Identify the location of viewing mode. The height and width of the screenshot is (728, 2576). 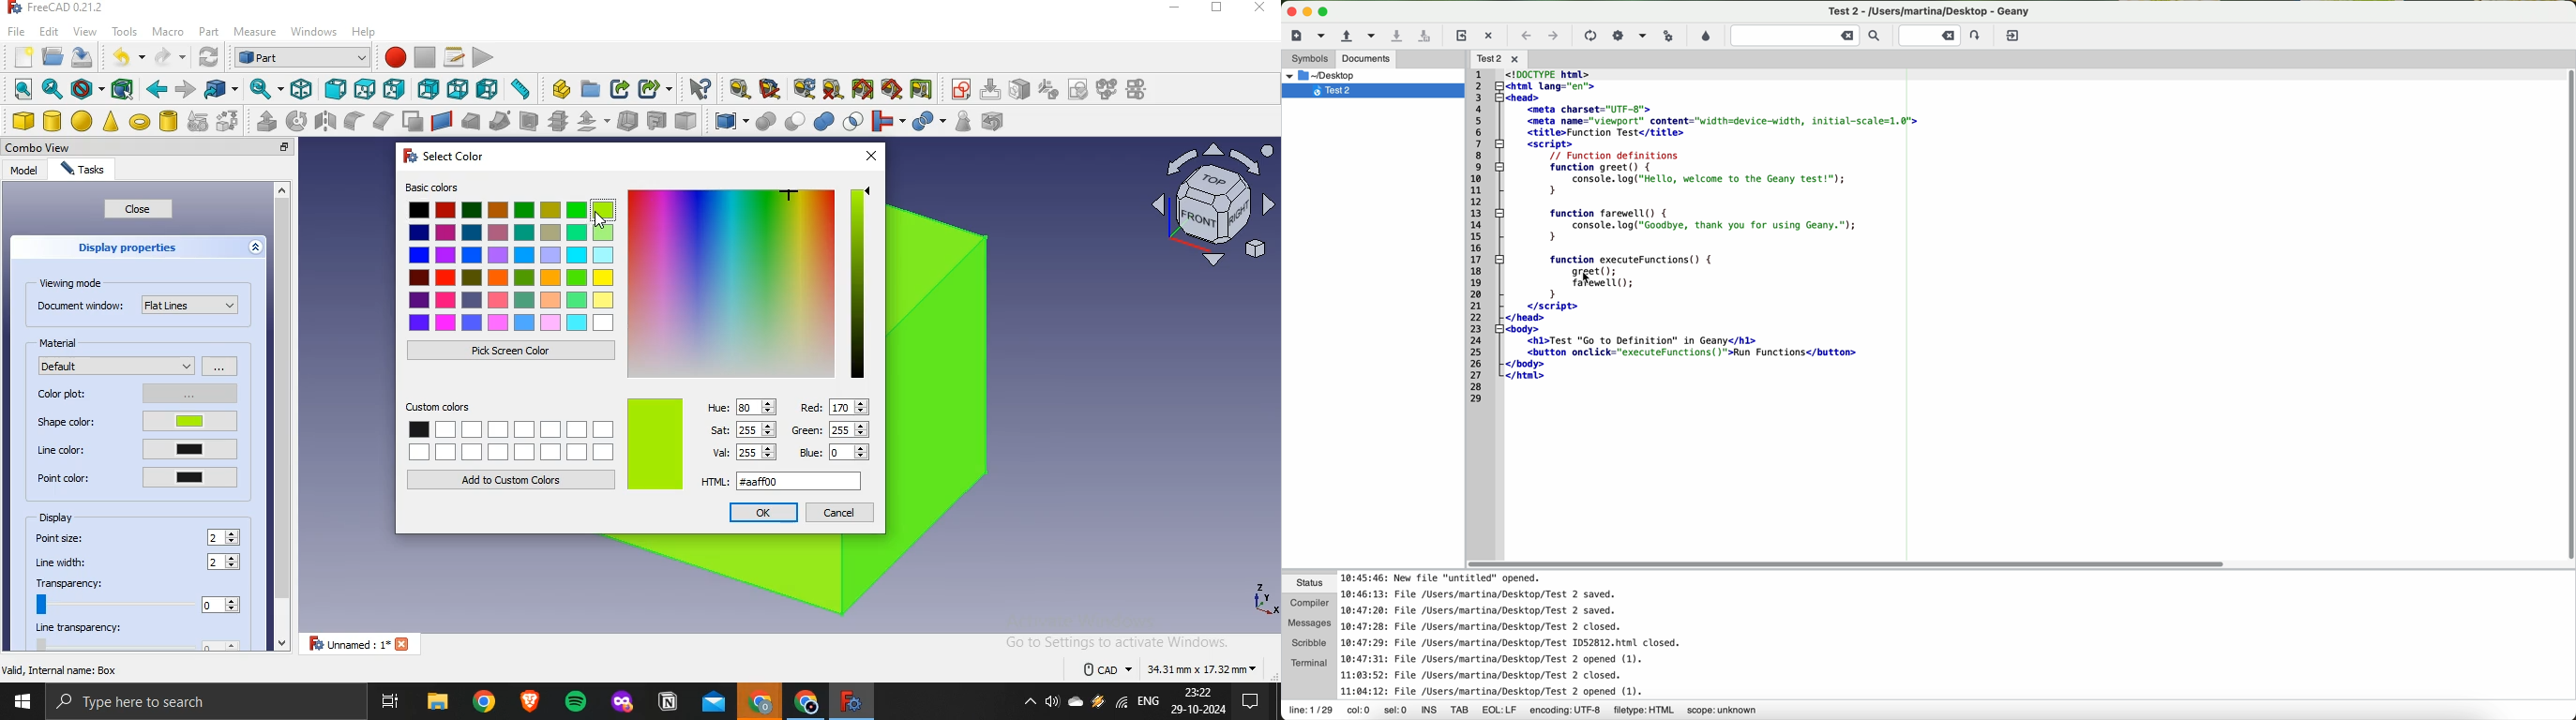
(74, 282).